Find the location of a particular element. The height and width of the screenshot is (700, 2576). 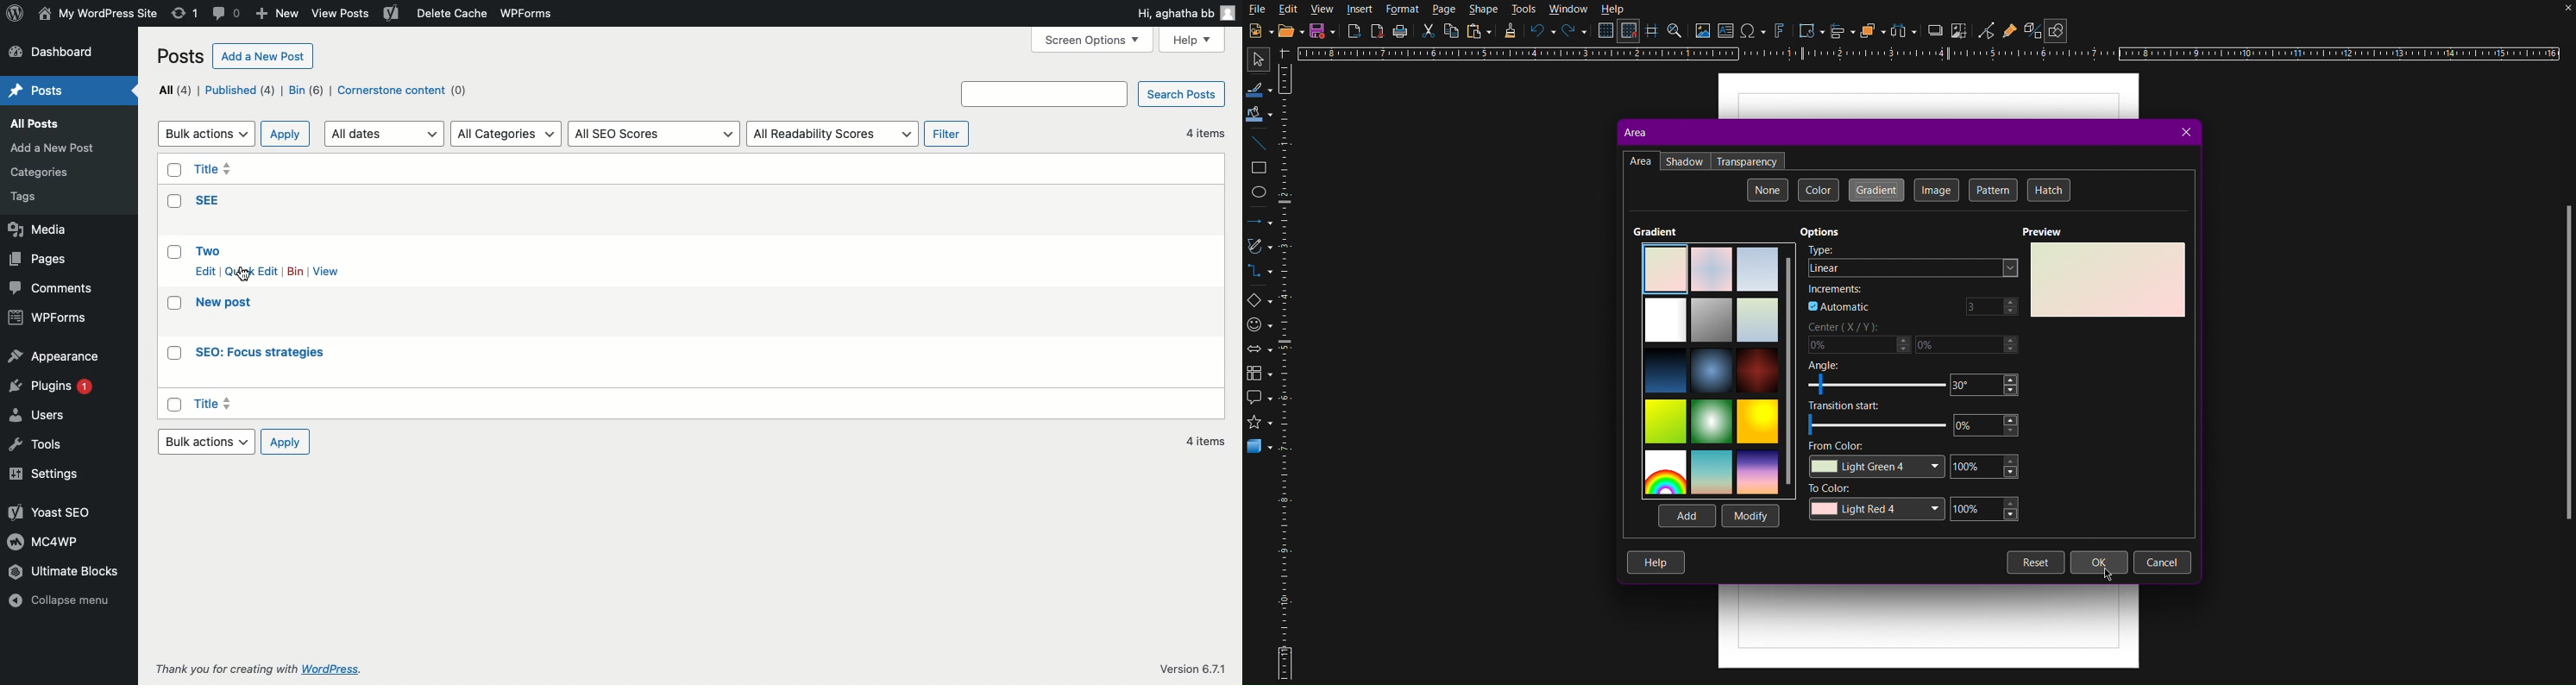

Select is located at coordinates (1255, 60).